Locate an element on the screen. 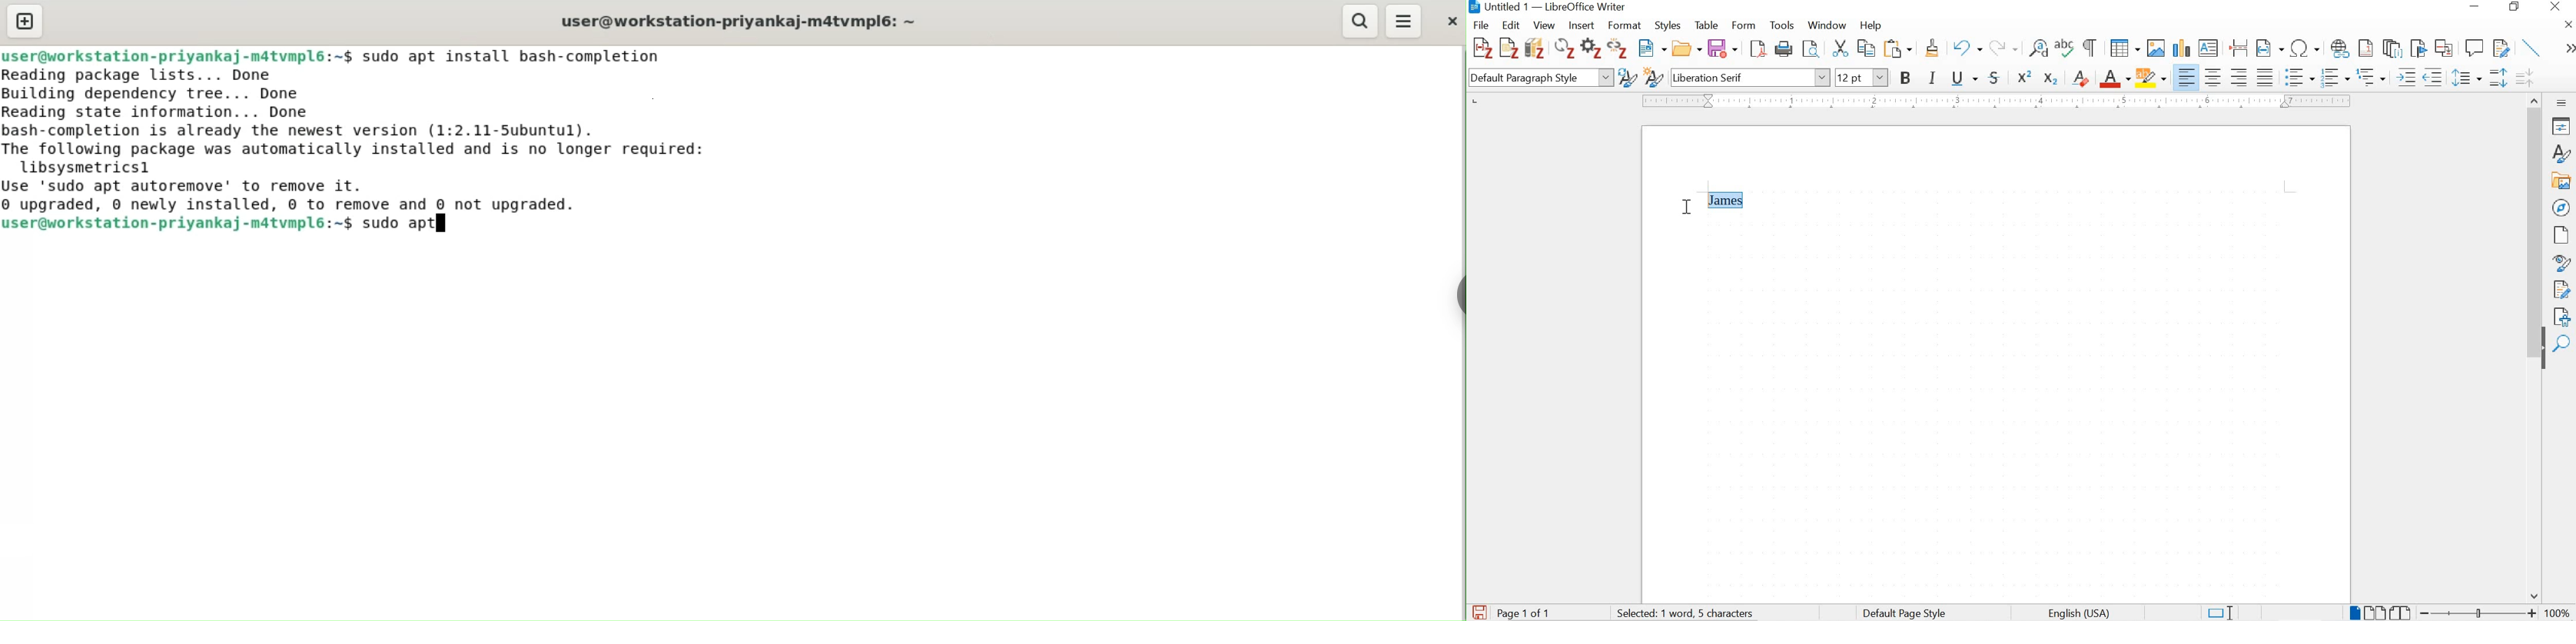  add note is located at coordinates (1509, 47).